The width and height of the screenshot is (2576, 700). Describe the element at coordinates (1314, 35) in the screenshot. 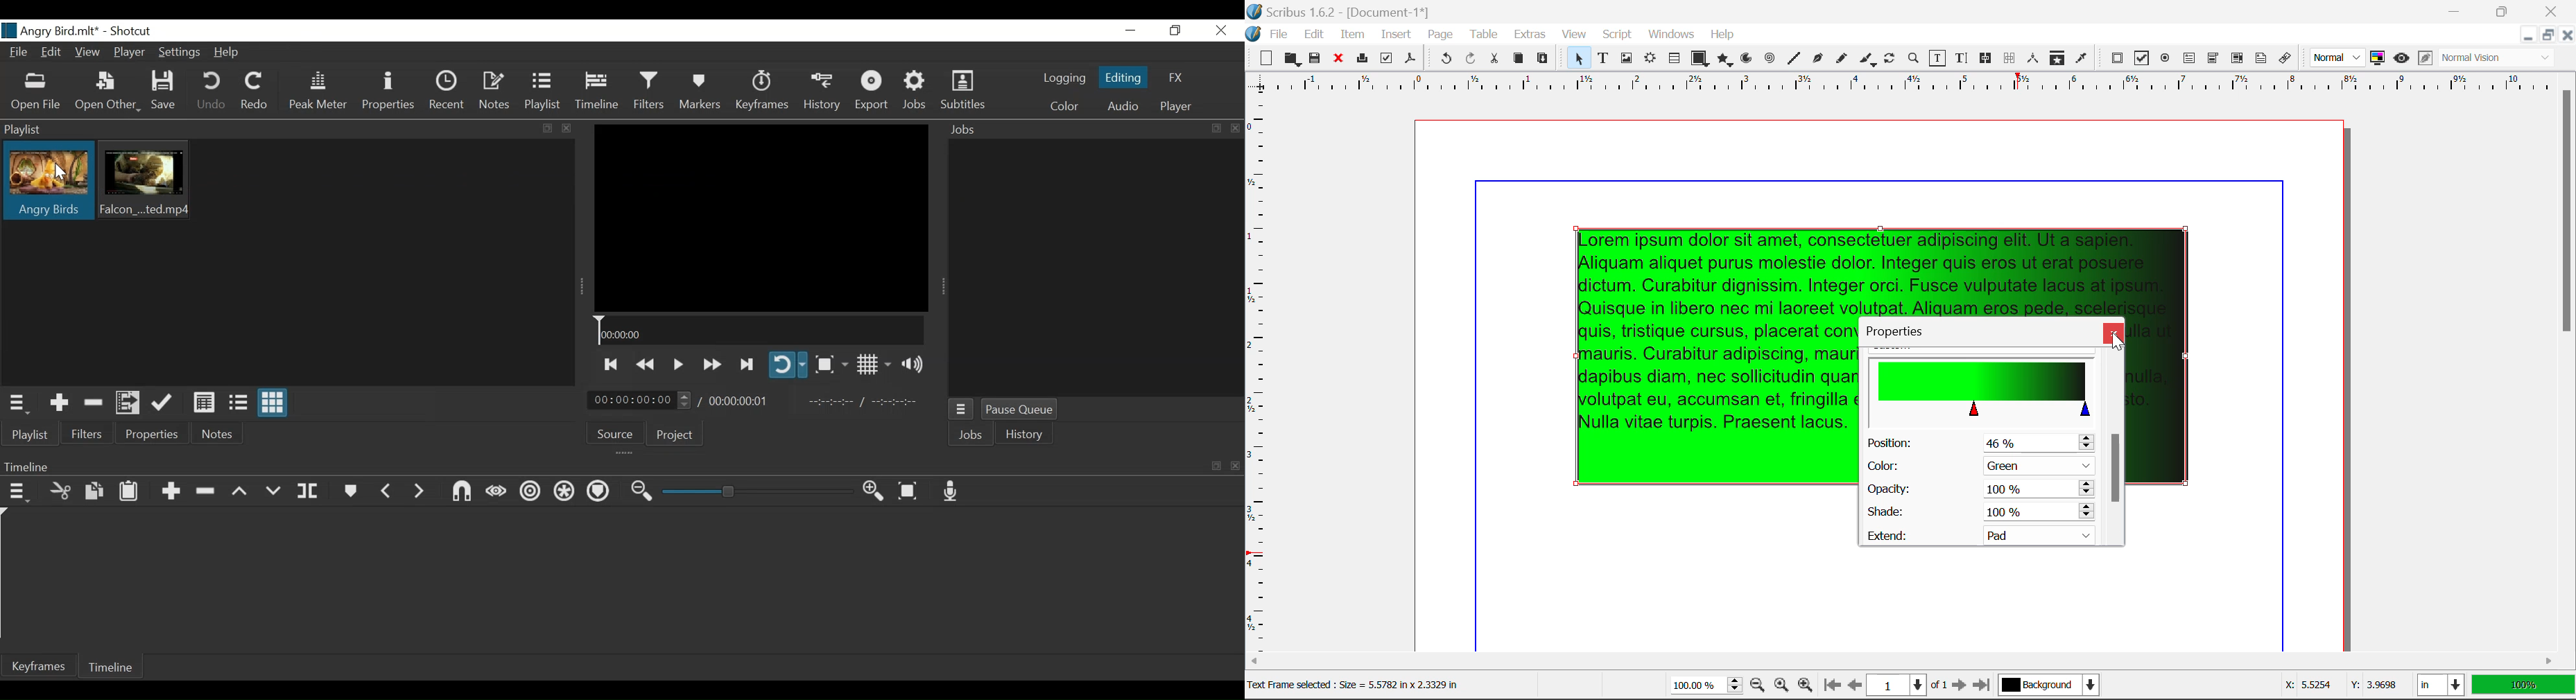

I see `Edit` at that location.